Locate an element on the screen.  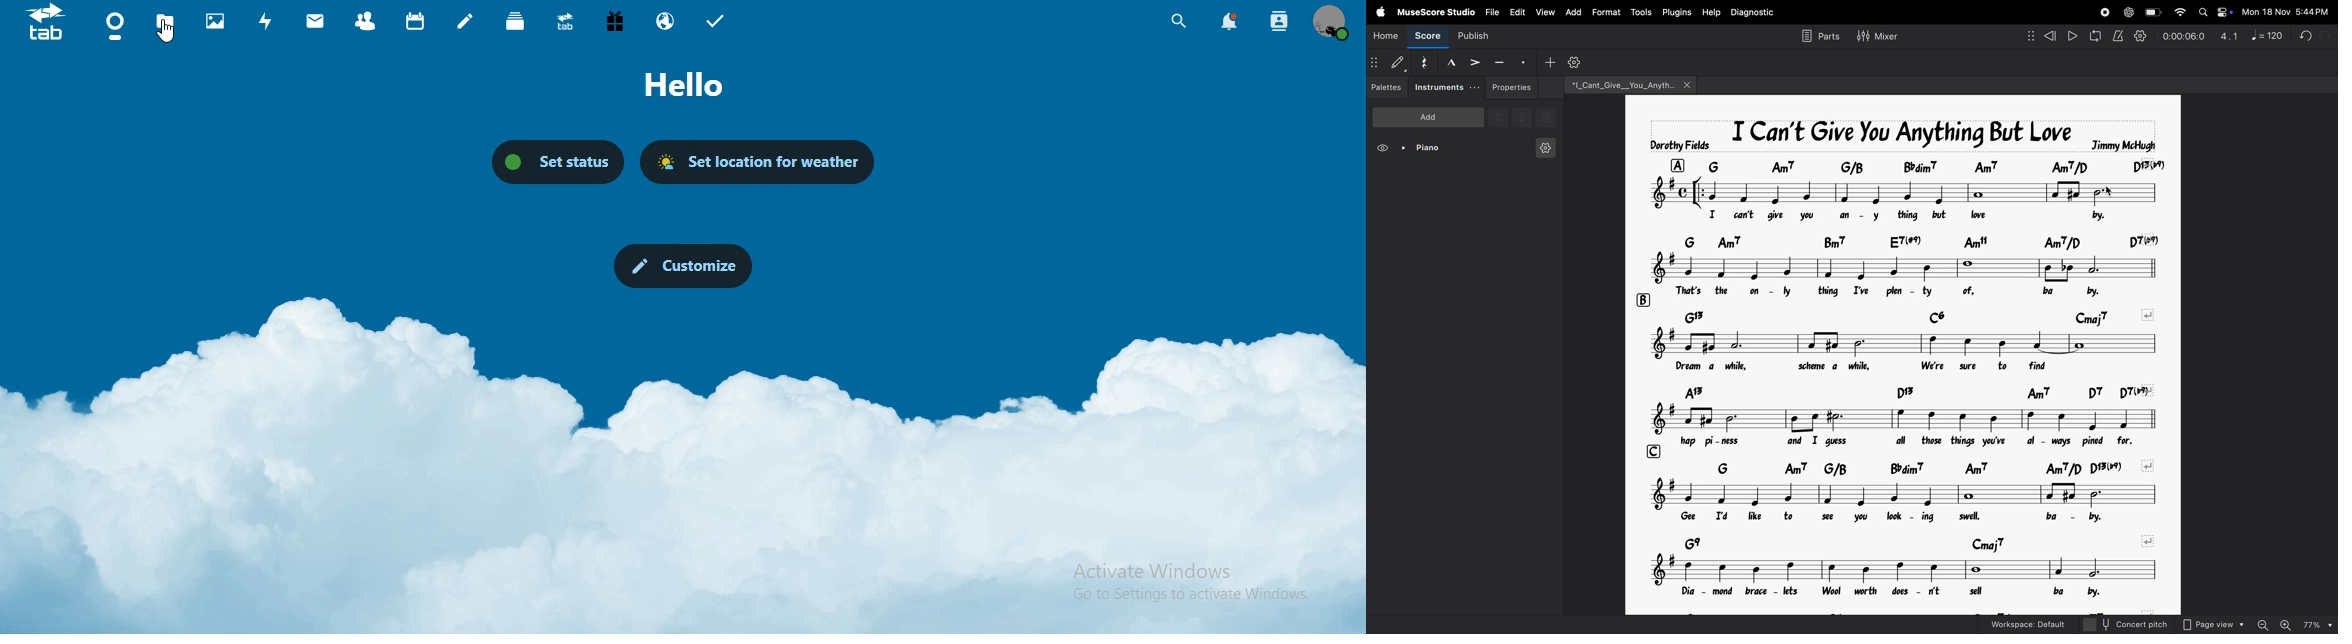
apple widgets is located at coordinates (2213, 12).